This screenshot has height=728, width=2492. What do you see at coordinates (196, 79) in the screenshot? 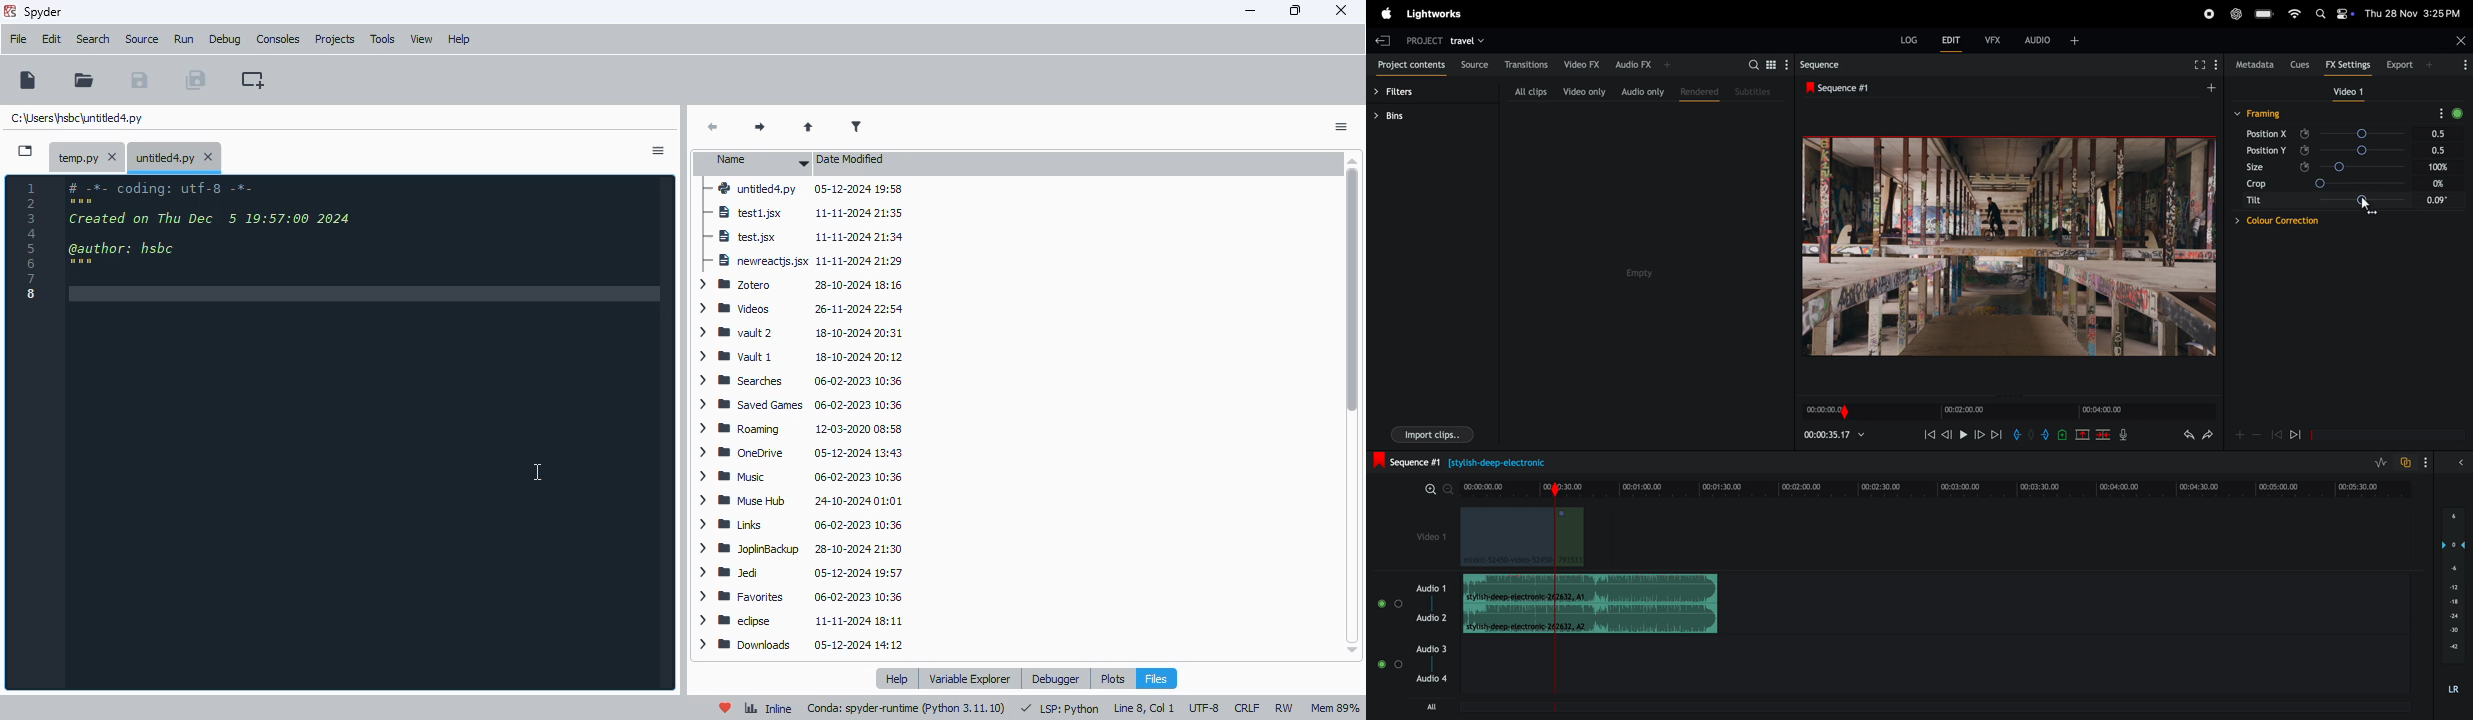
I see `save all files` at bounding box center [196, 79].